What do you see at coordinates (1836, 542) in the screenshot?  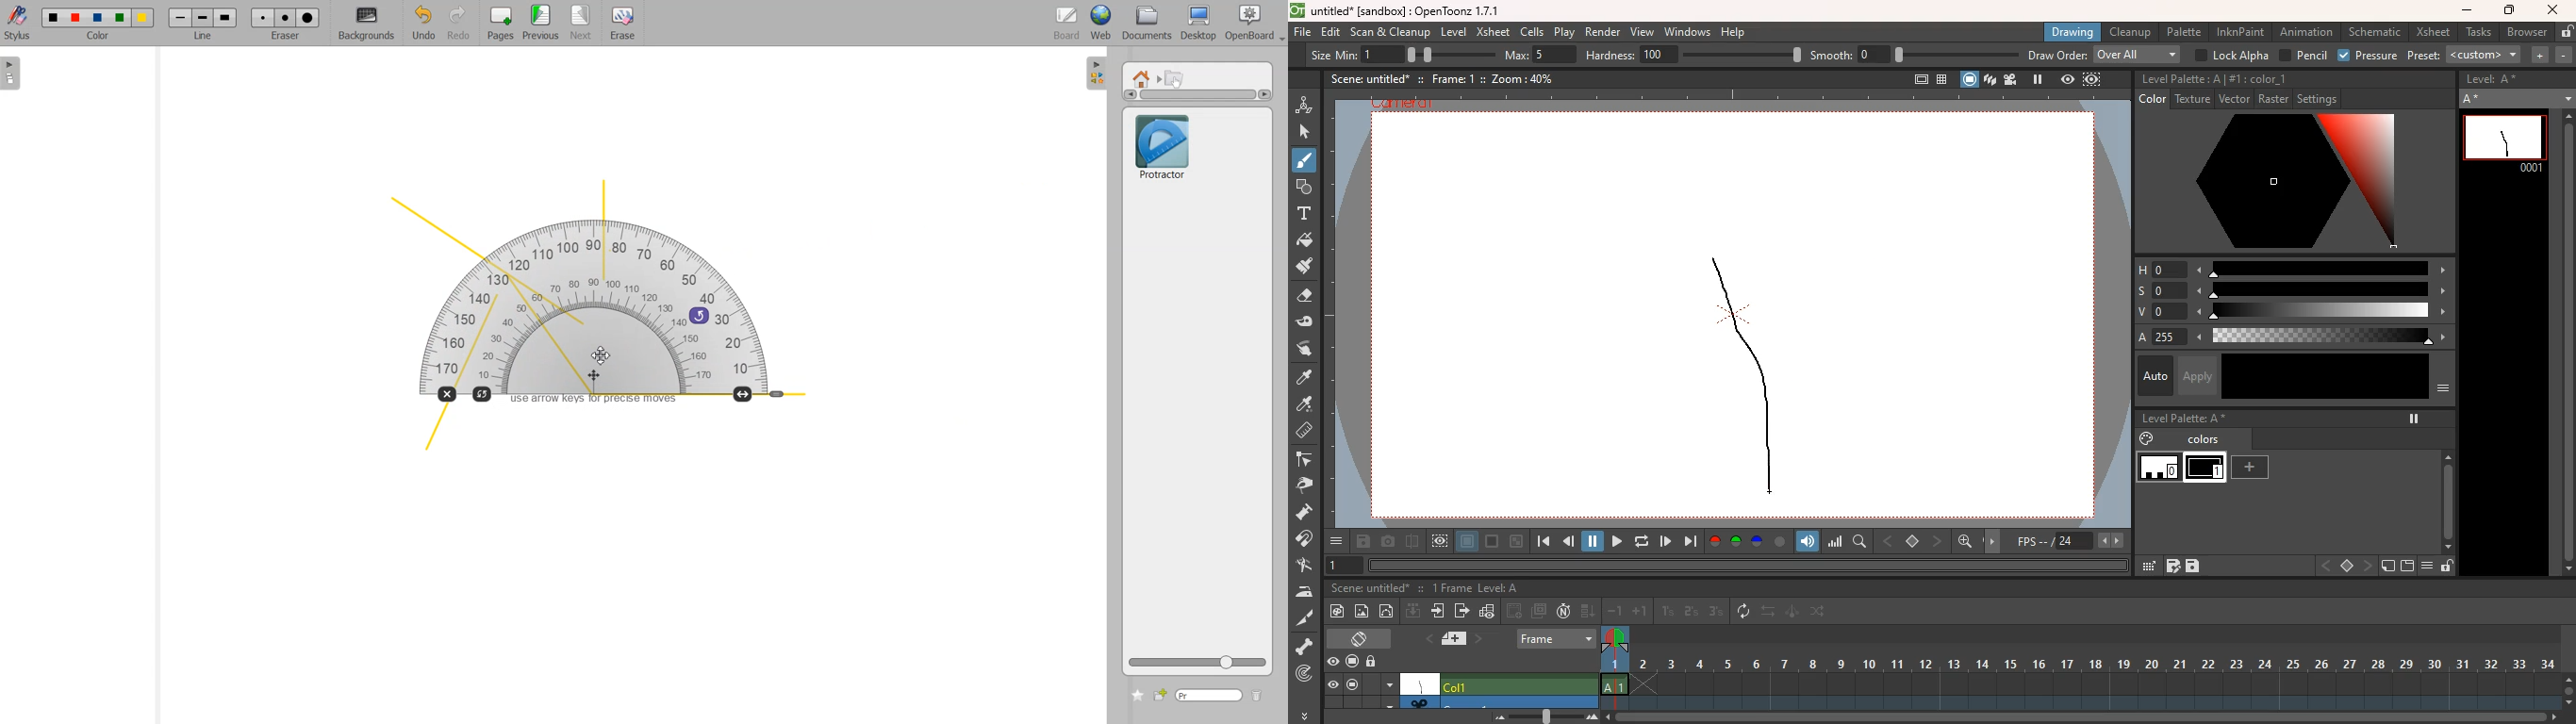 I see `scale` at bounding box center [1836, 542].